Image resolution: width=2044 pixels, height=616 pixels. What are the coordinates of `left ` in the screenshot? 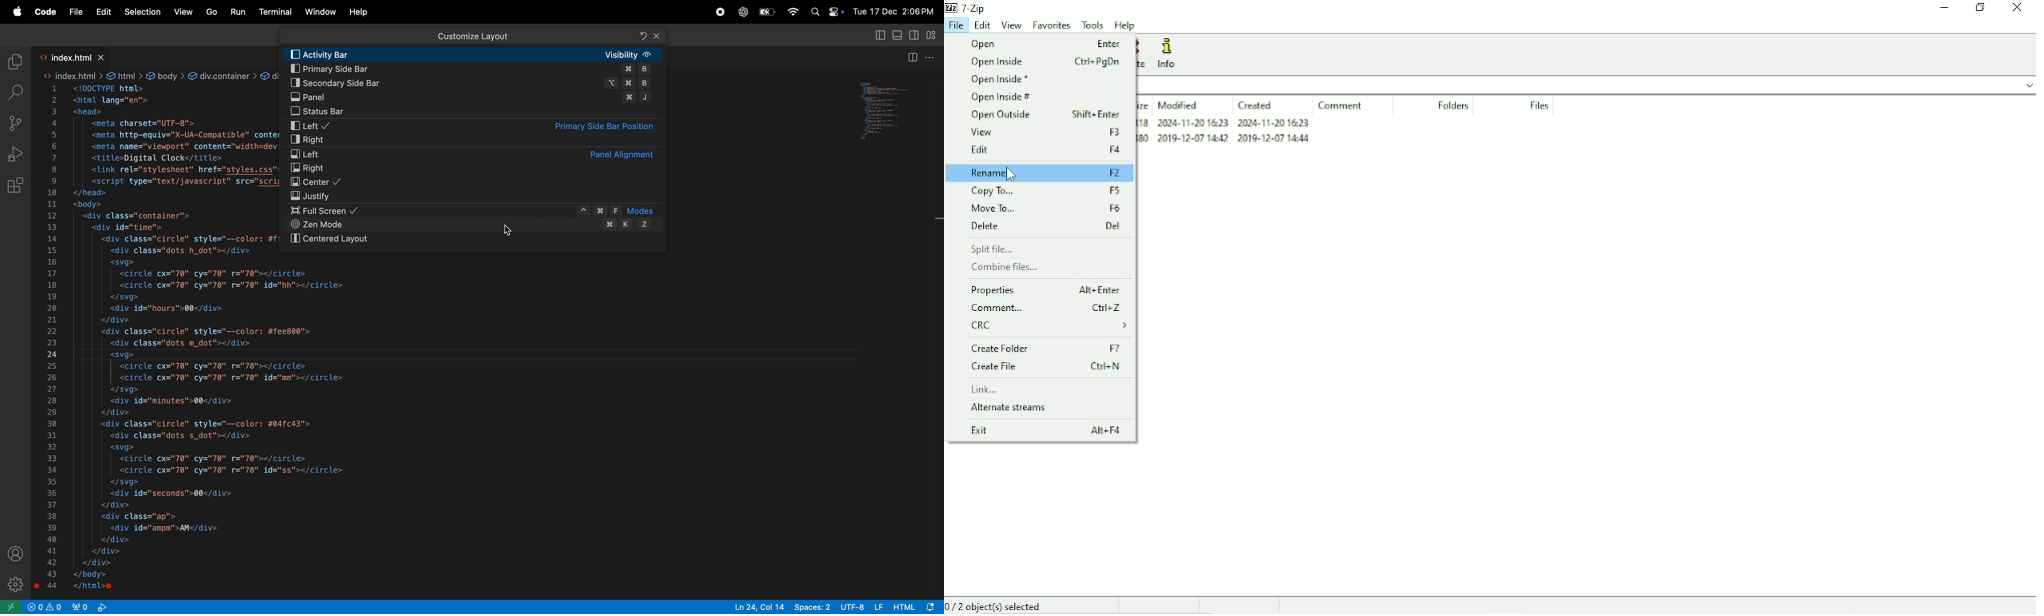 It's located at (471, 126).